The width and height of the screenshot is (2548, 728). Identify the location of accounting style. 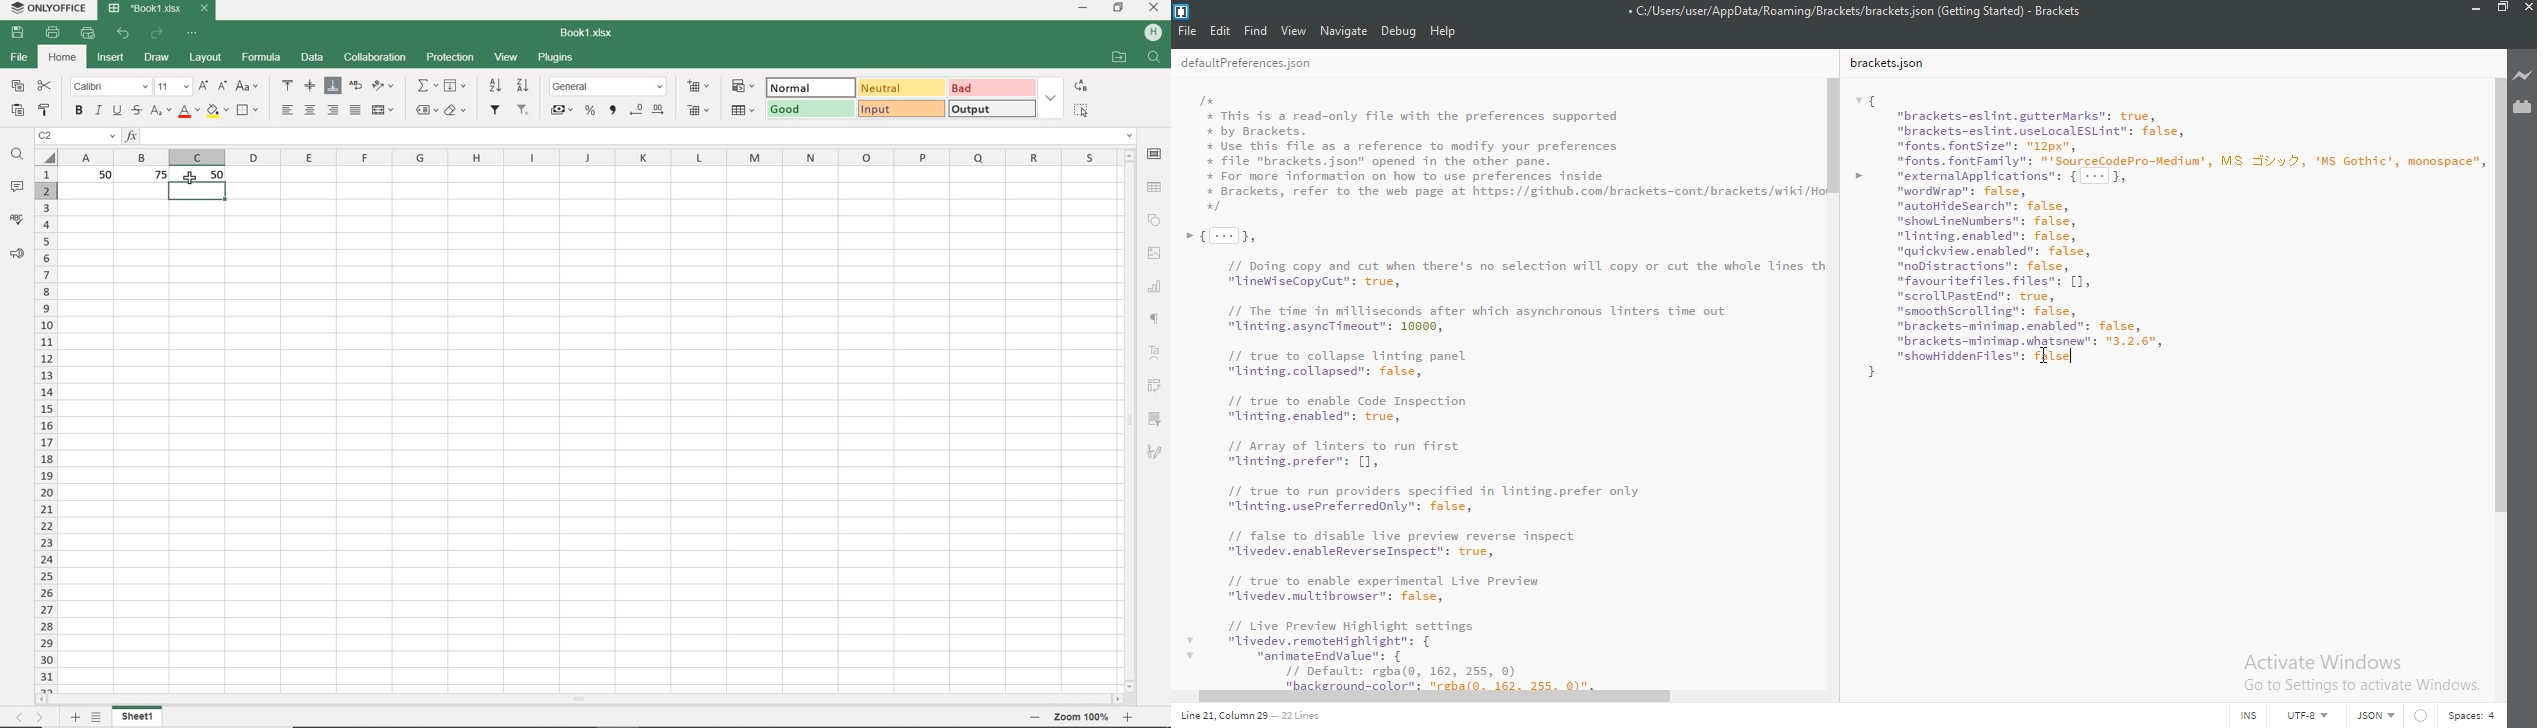
(563, 110).